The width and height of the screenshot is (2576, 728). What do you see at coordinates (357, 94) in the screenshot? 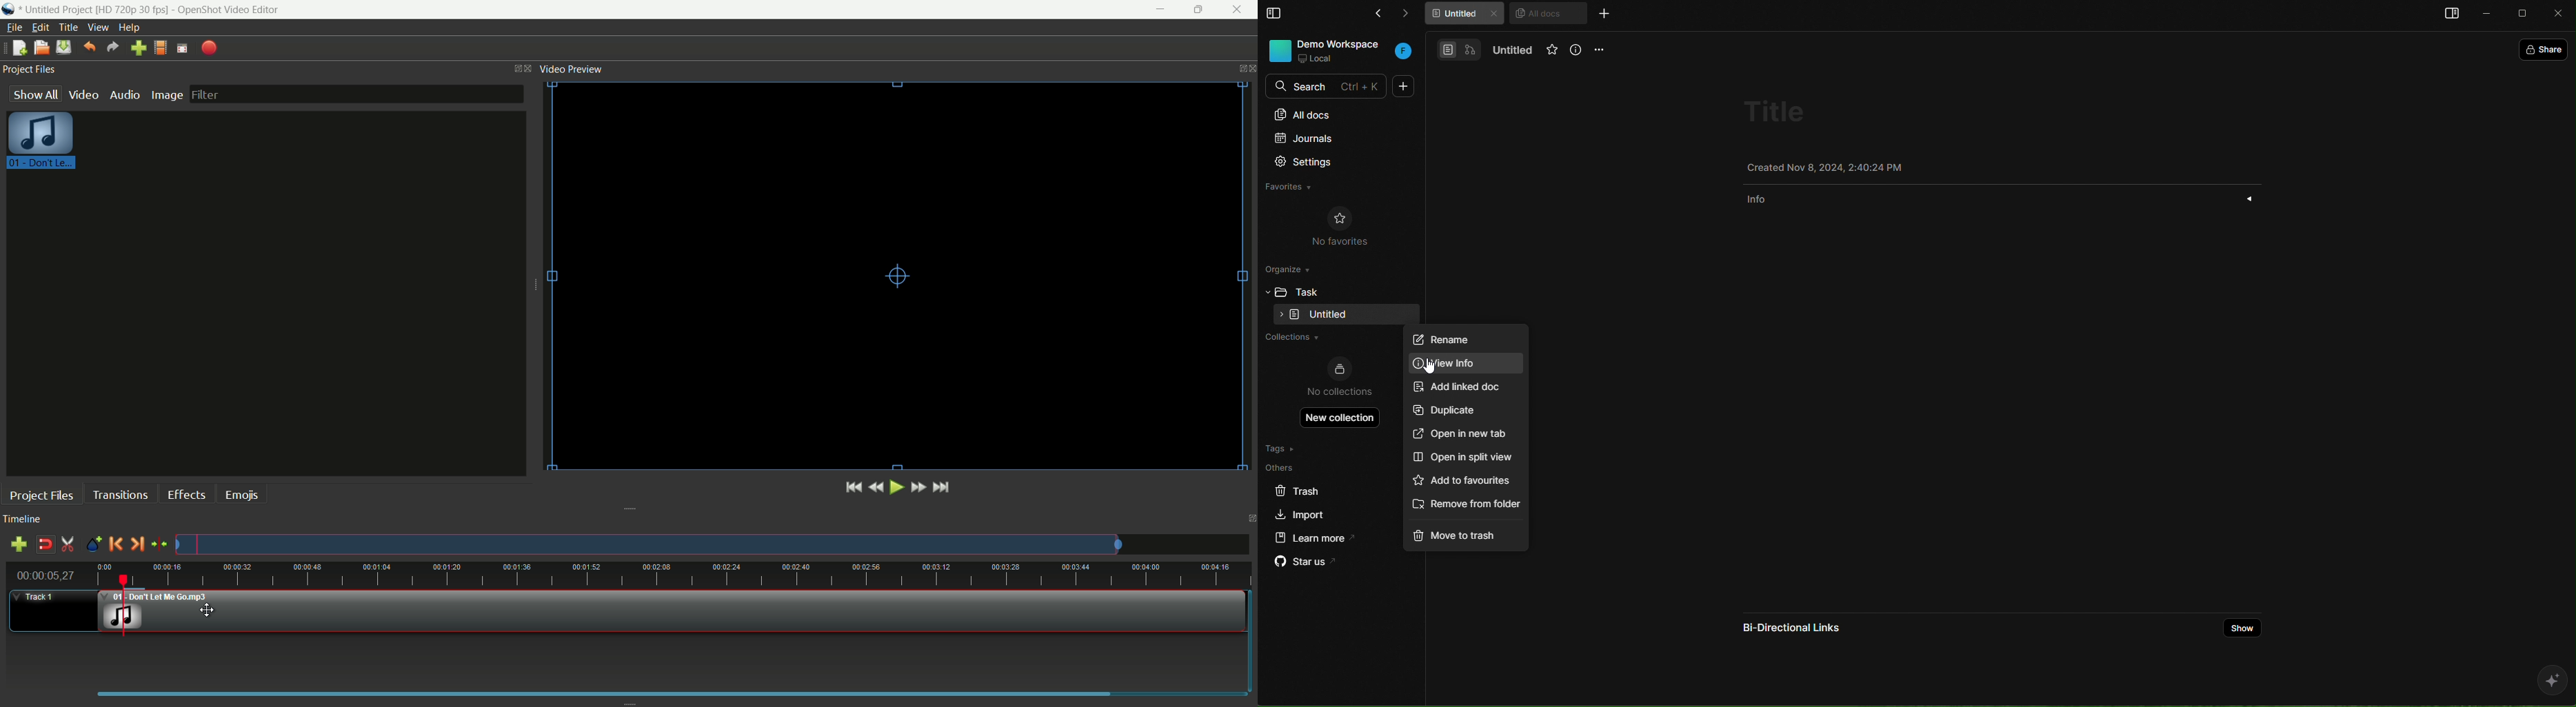
I see `filter bar` at bounding box center [357, 94].